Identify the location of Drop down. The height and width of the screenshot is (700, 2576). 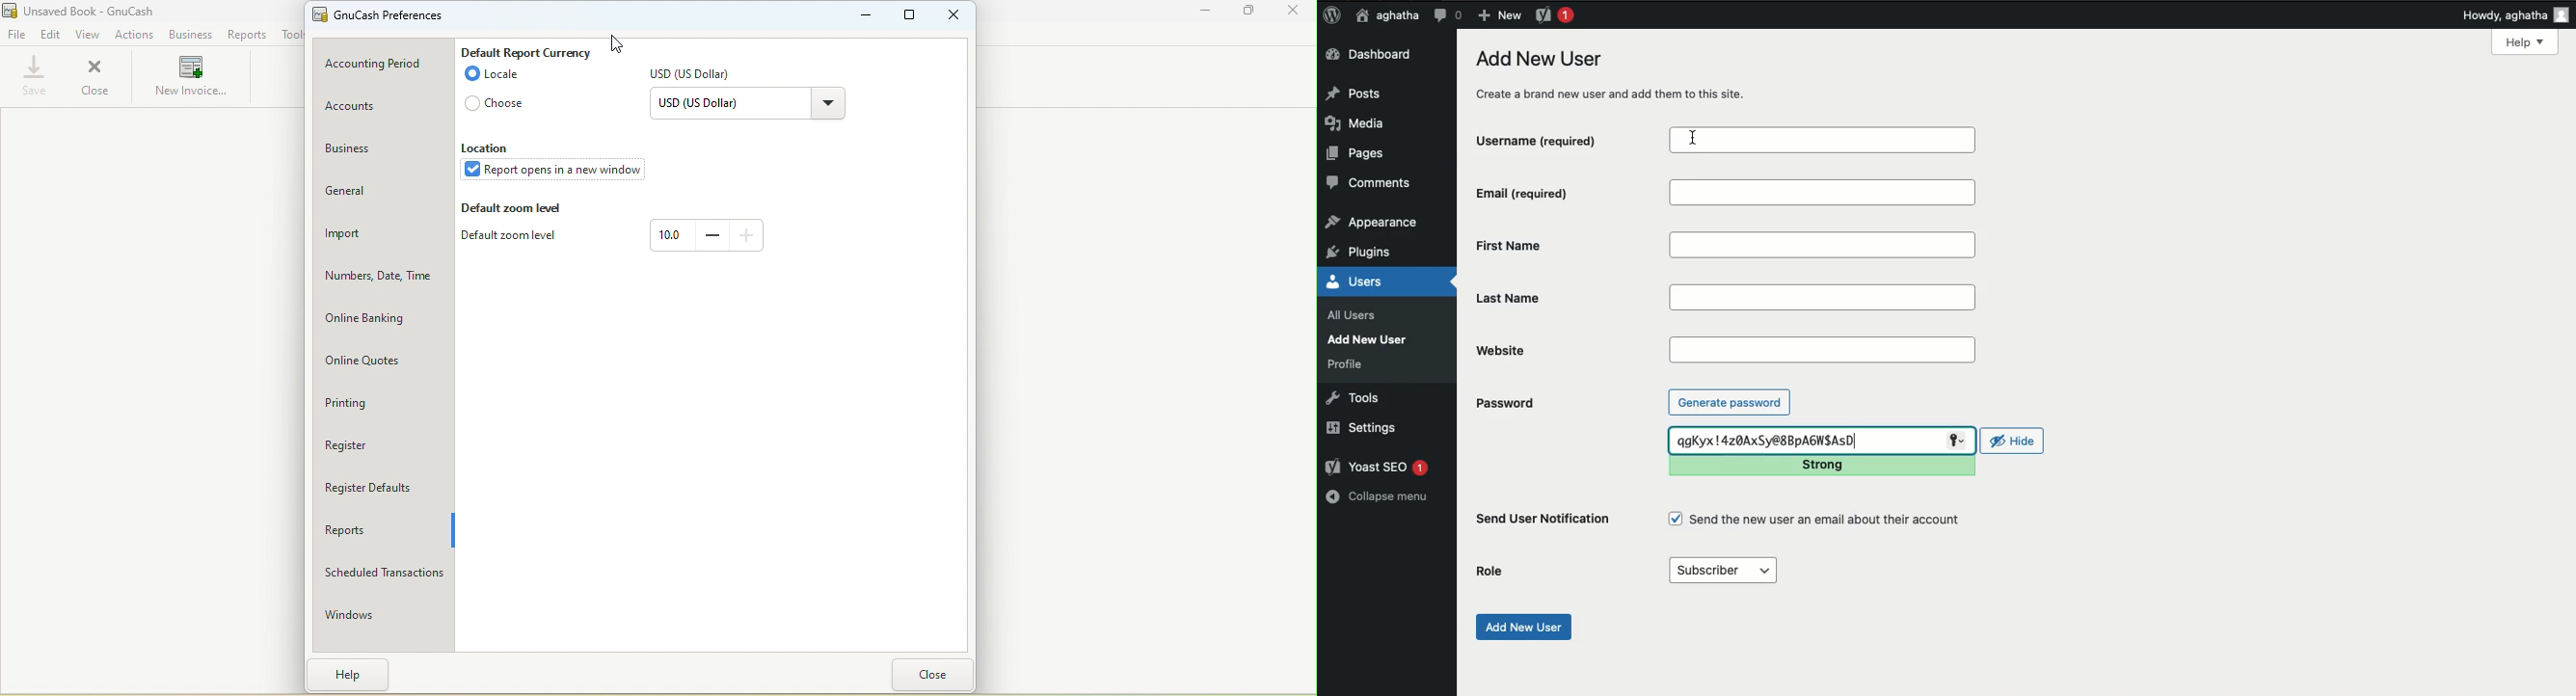
(827, 106).